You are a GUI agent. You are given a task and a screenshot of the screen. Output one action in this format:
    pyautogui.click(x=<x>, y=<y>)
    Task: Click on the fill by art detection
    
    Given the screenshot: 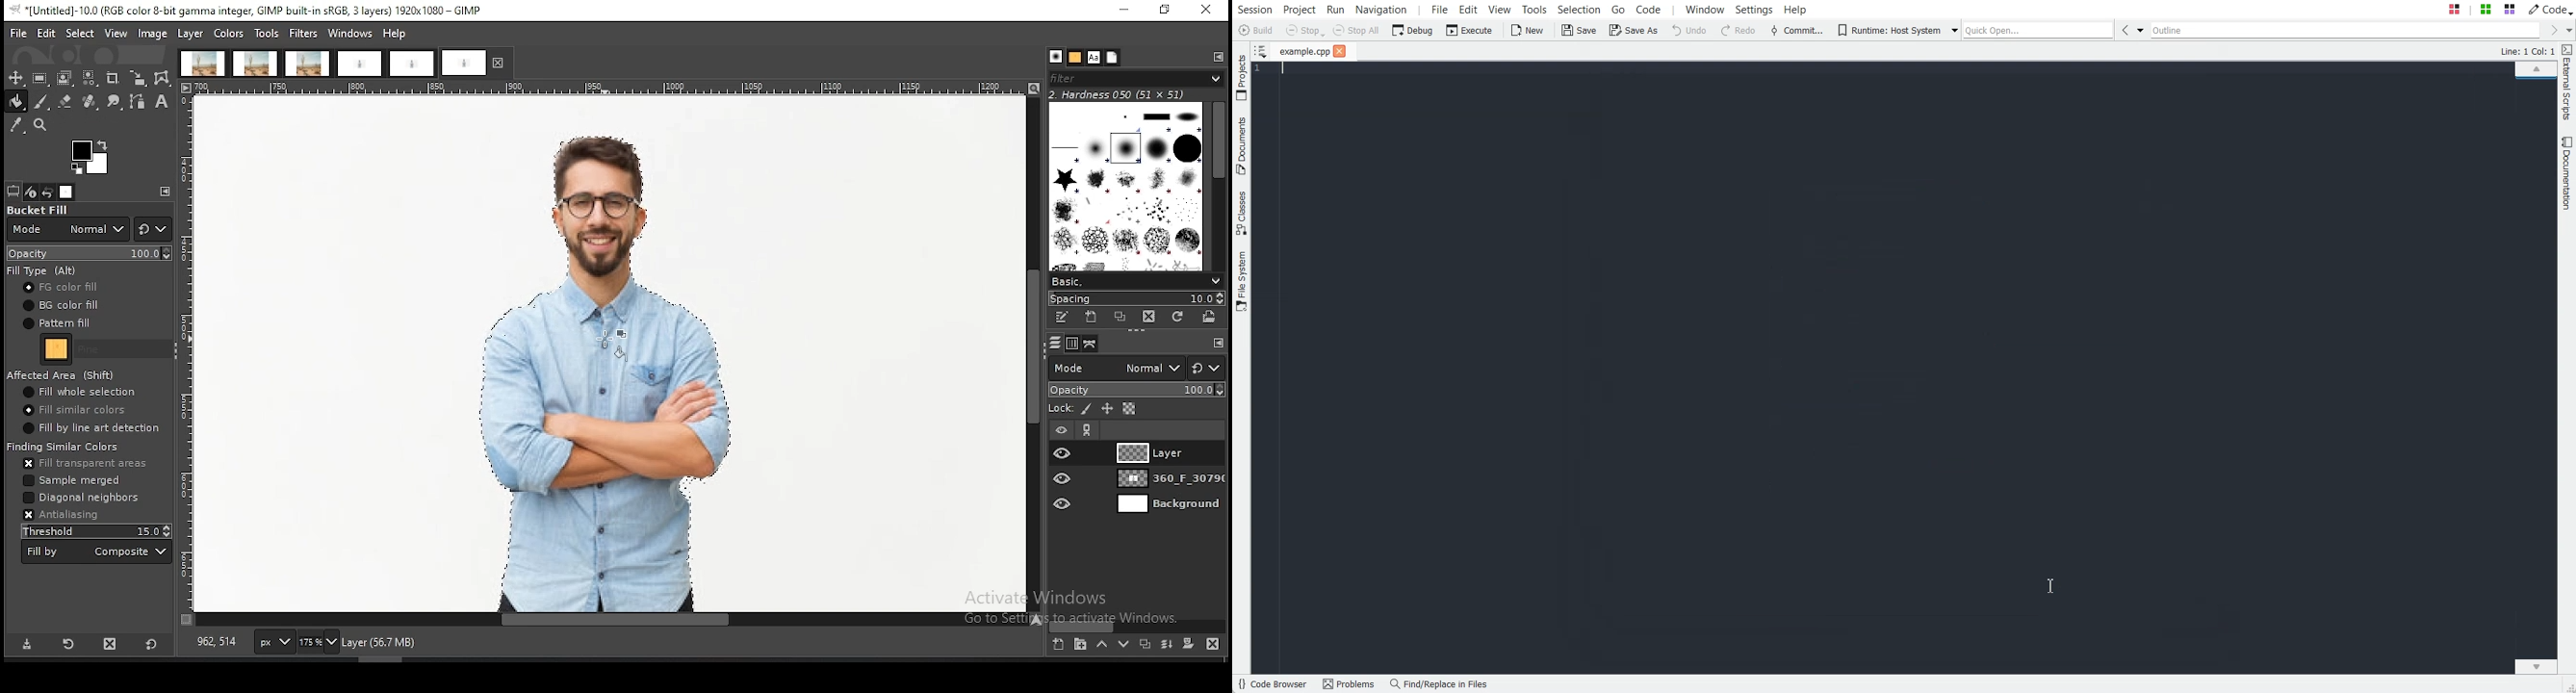 What is the action you would take?
    pyautogui.click(x=90, y=427)
    